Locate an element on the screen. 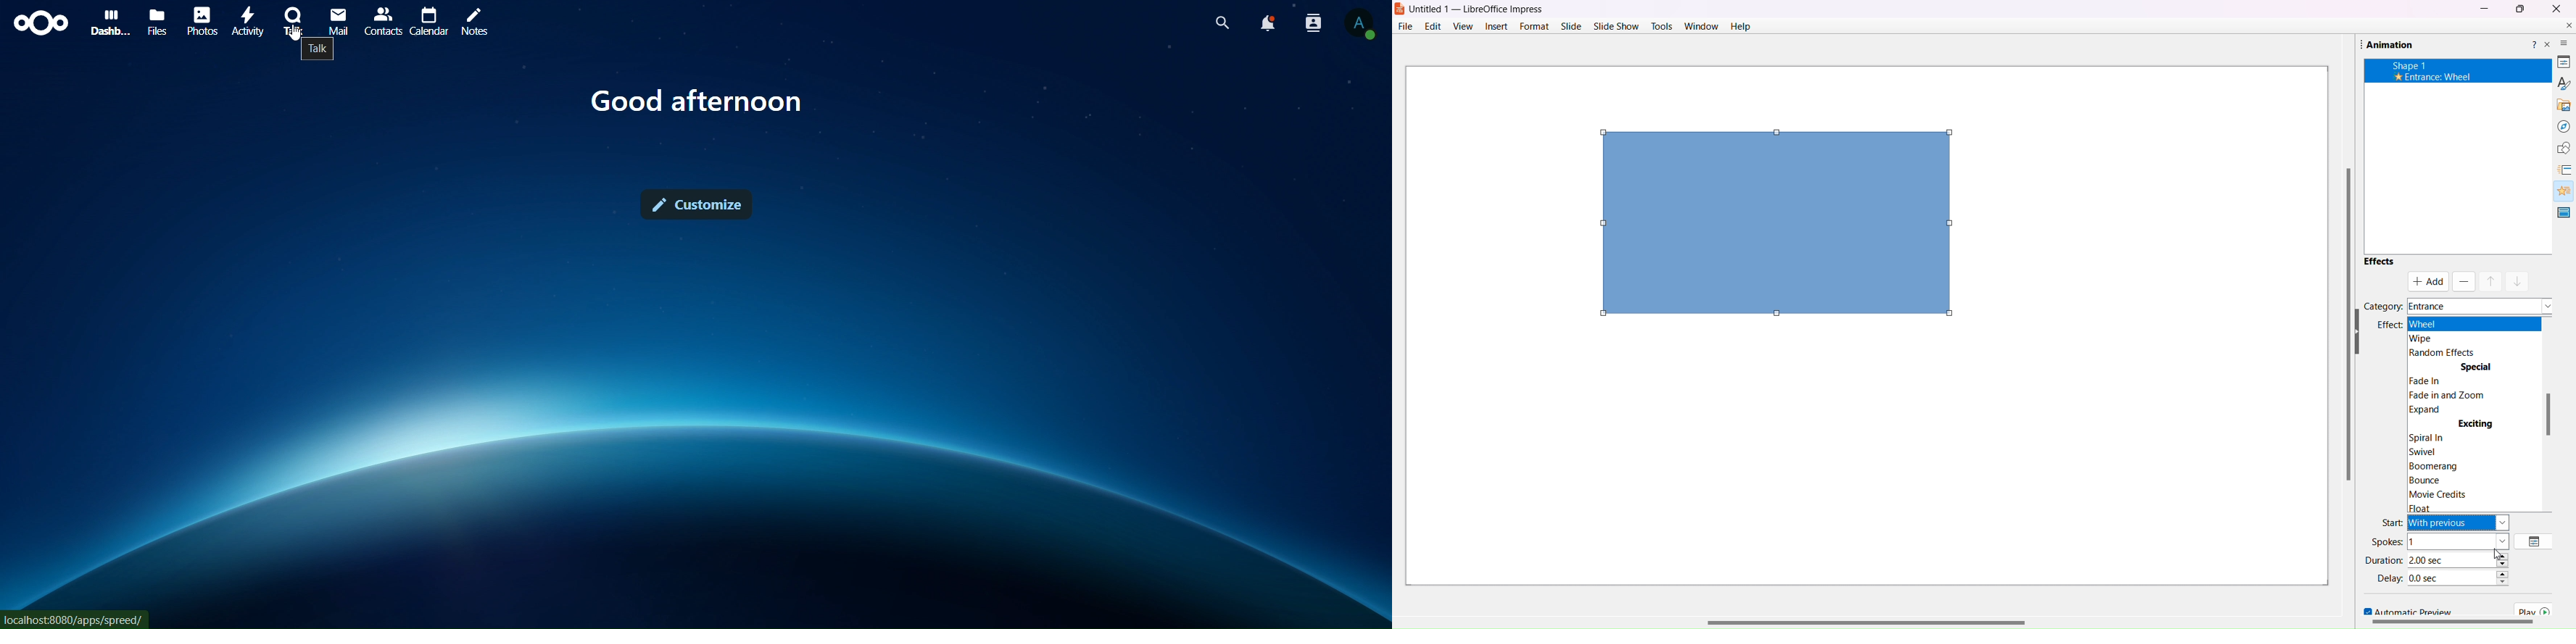 The width and height of the screenshot is (2576, 644). view profile is located at coordinates (1359, 25).